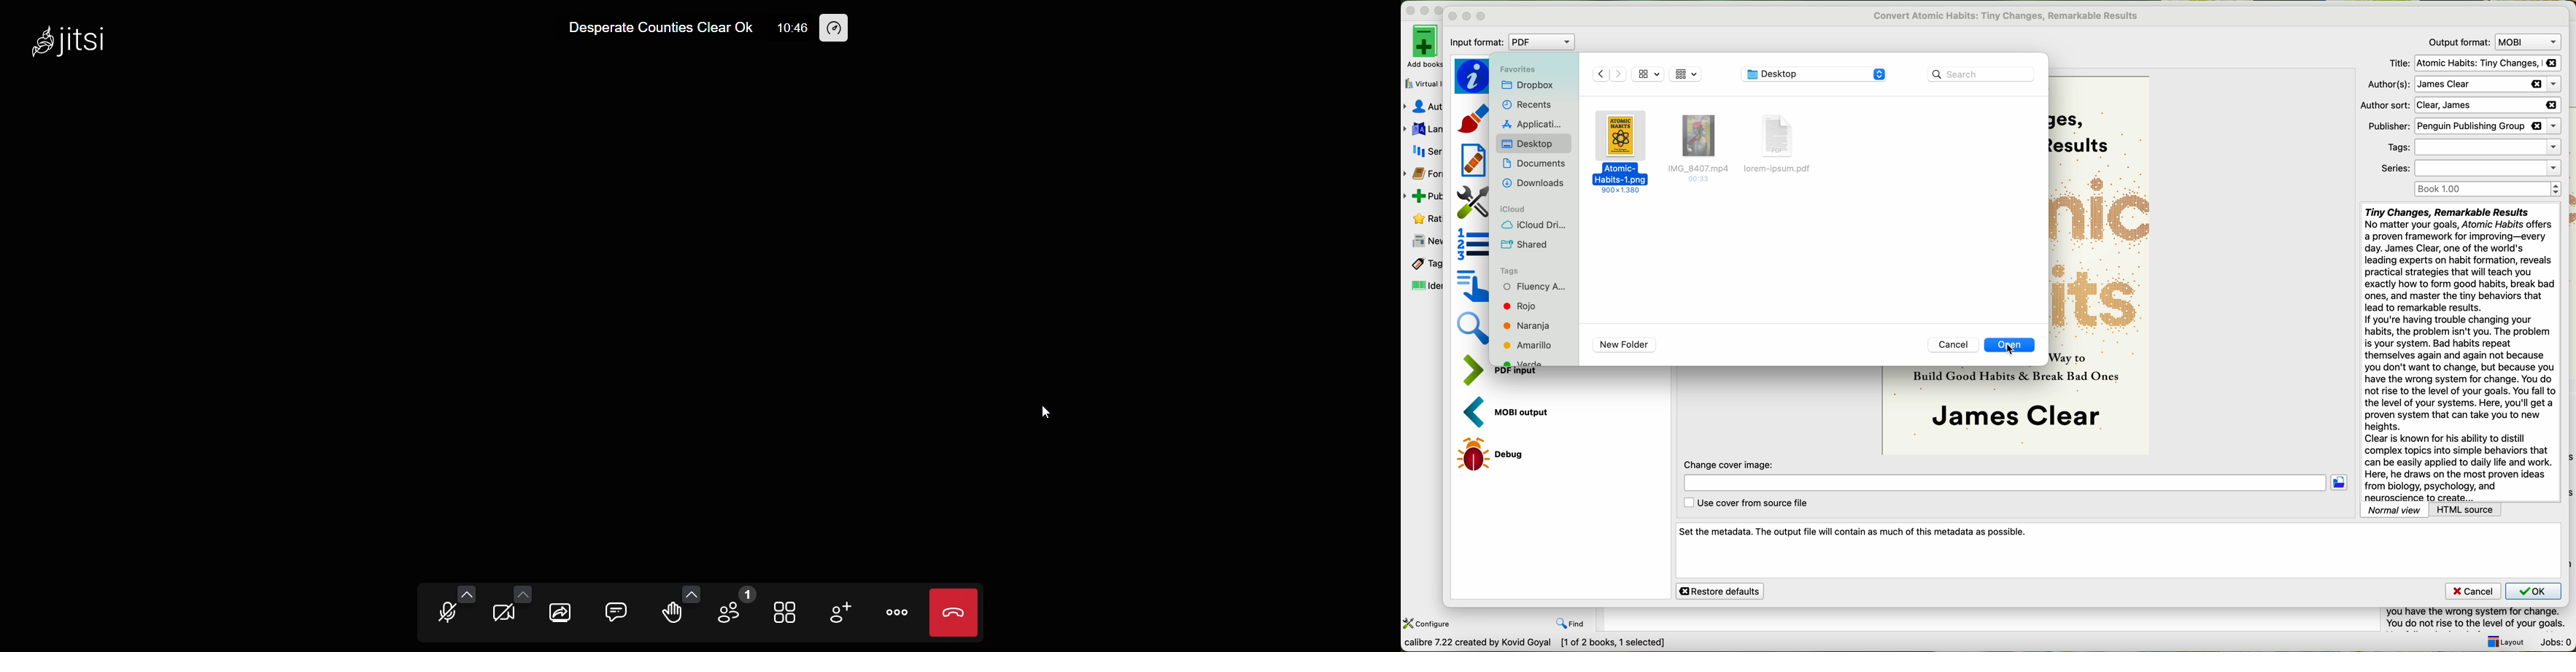 The width and height of the screenshot is (2576, 672). I want to click on book cover, so click(2102, 264).